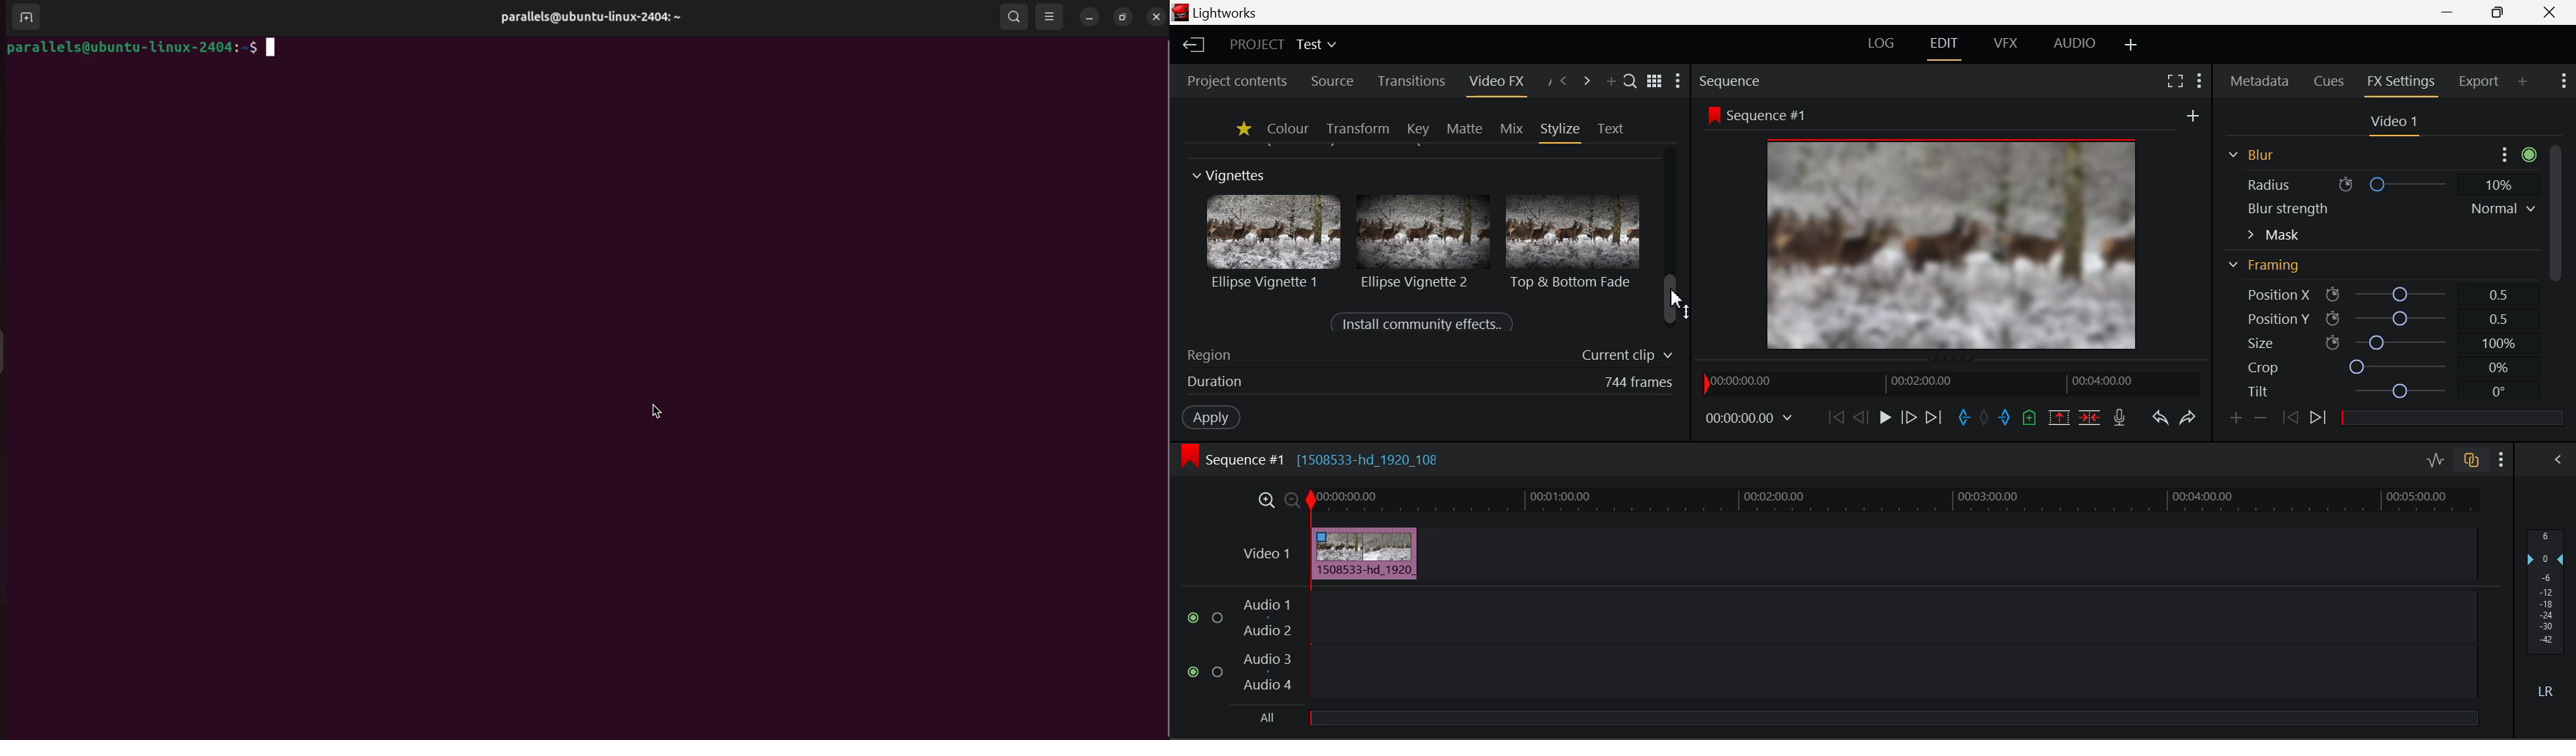 Image resolution: width=2576 pixels, height=756 pixels. I want to click on Add keyframe, so click(2235, 418).